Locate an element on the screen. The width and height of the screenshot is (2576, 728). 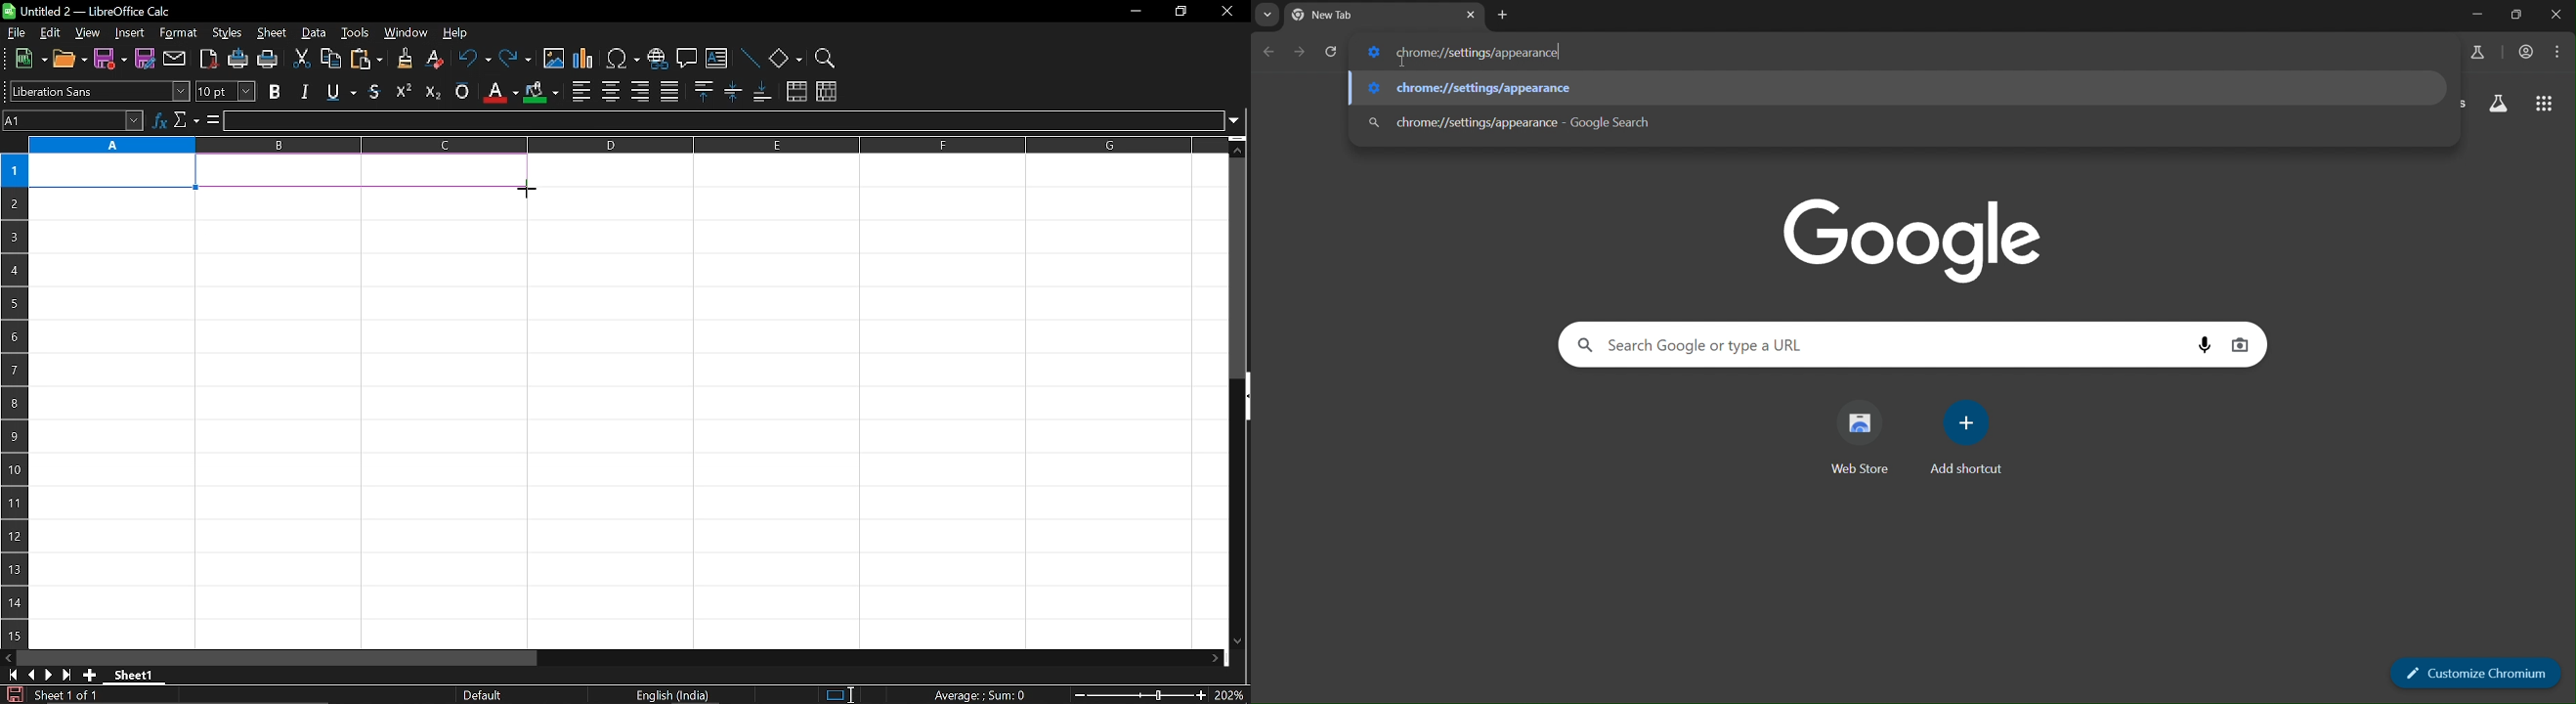
google is located at coordinates (1910, 236).